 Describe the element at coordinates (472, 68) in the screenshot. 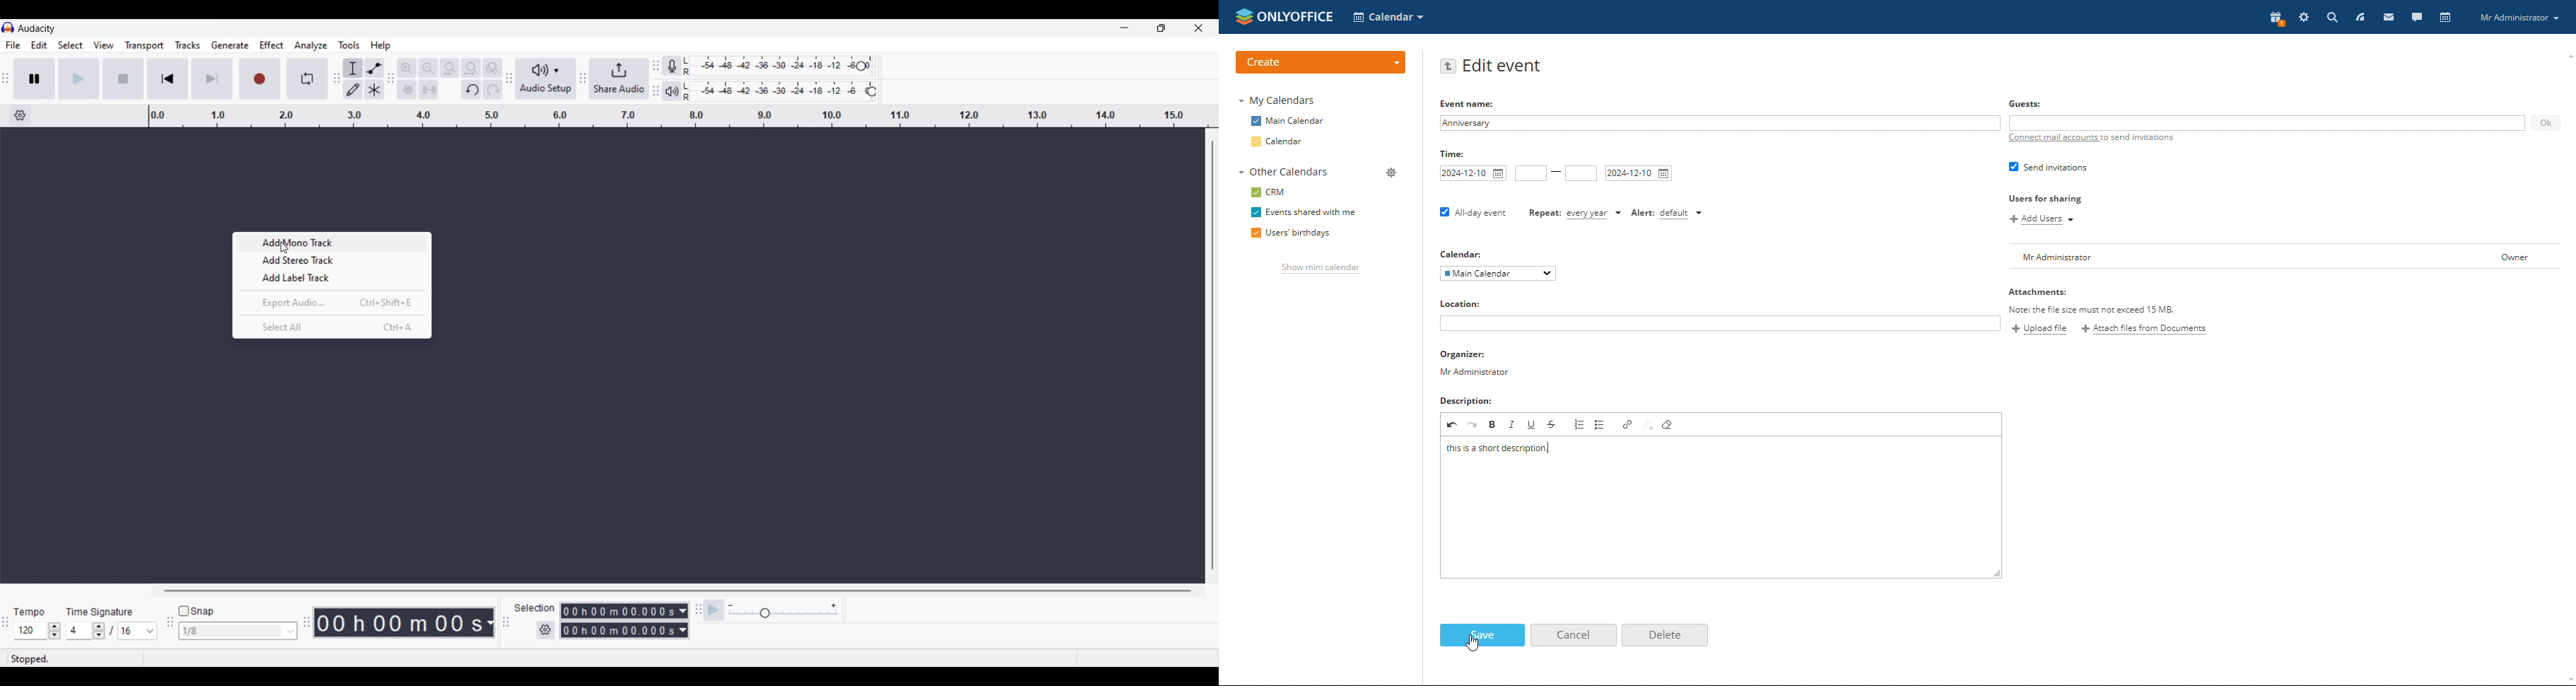

I see `Fit project to width` at that location.